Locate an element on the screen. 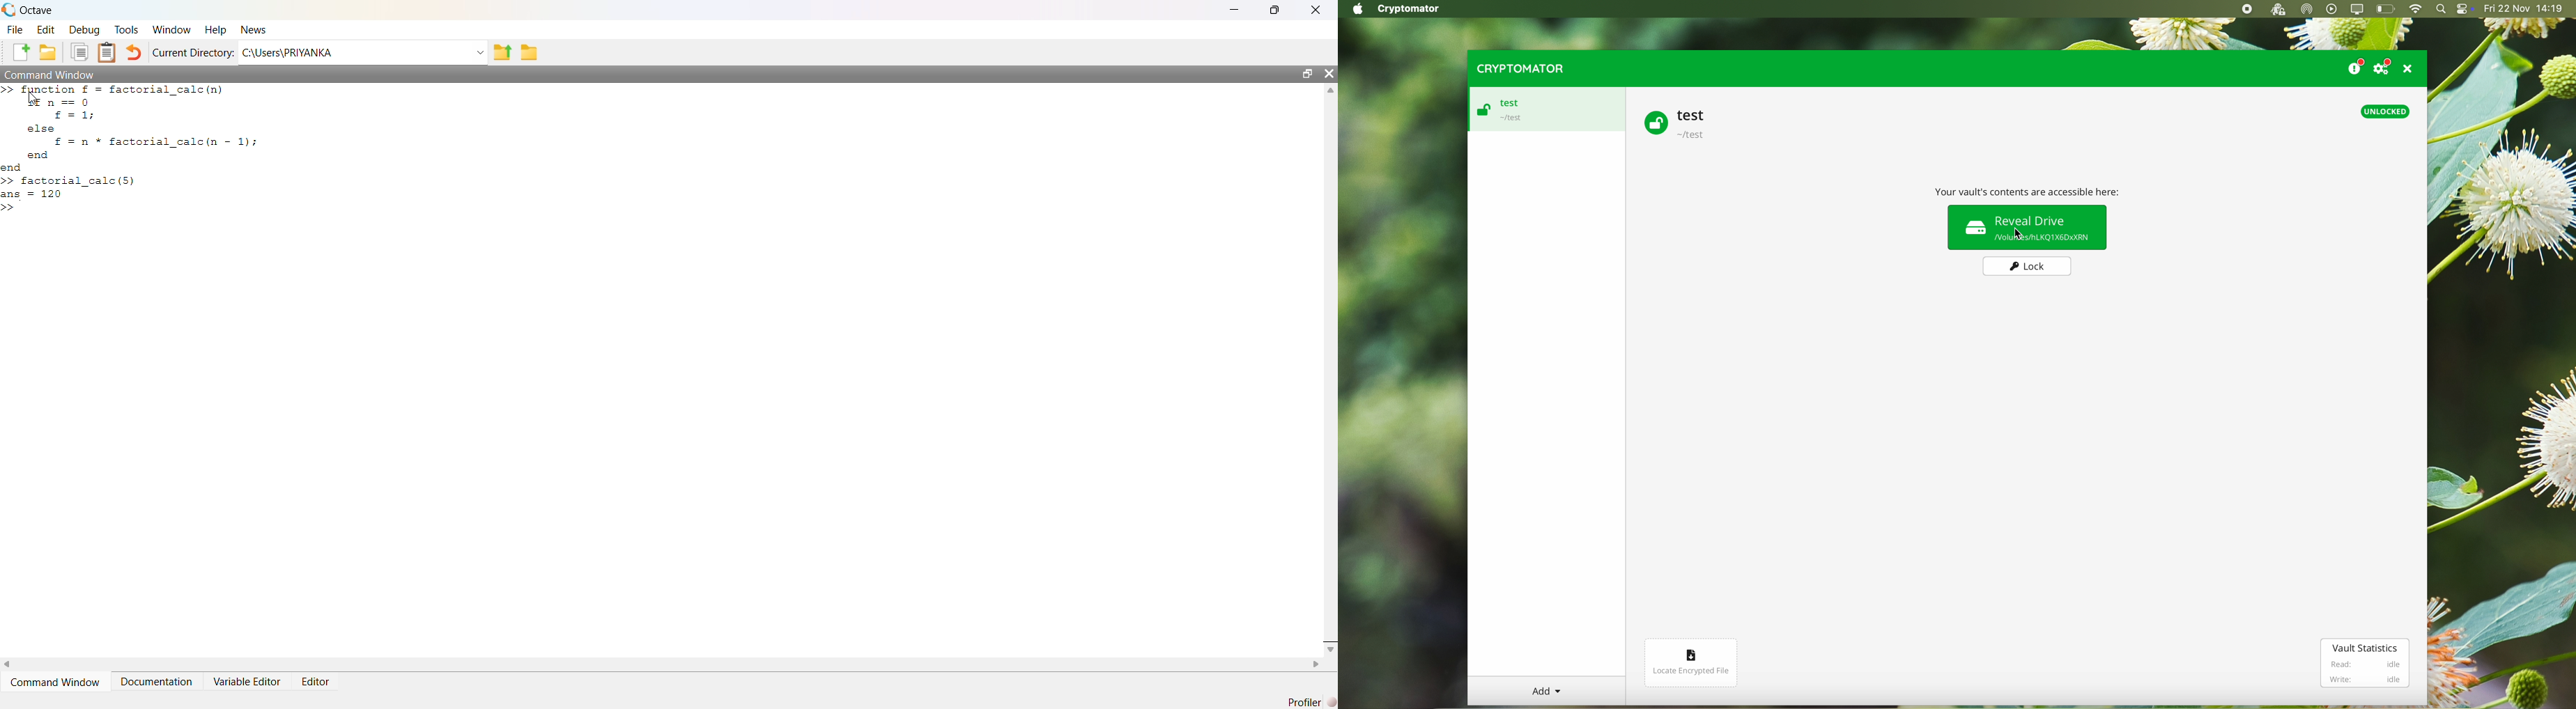 The width and height of the screenshot is (2576, 728). add folder is located at coordinates (48, 53).